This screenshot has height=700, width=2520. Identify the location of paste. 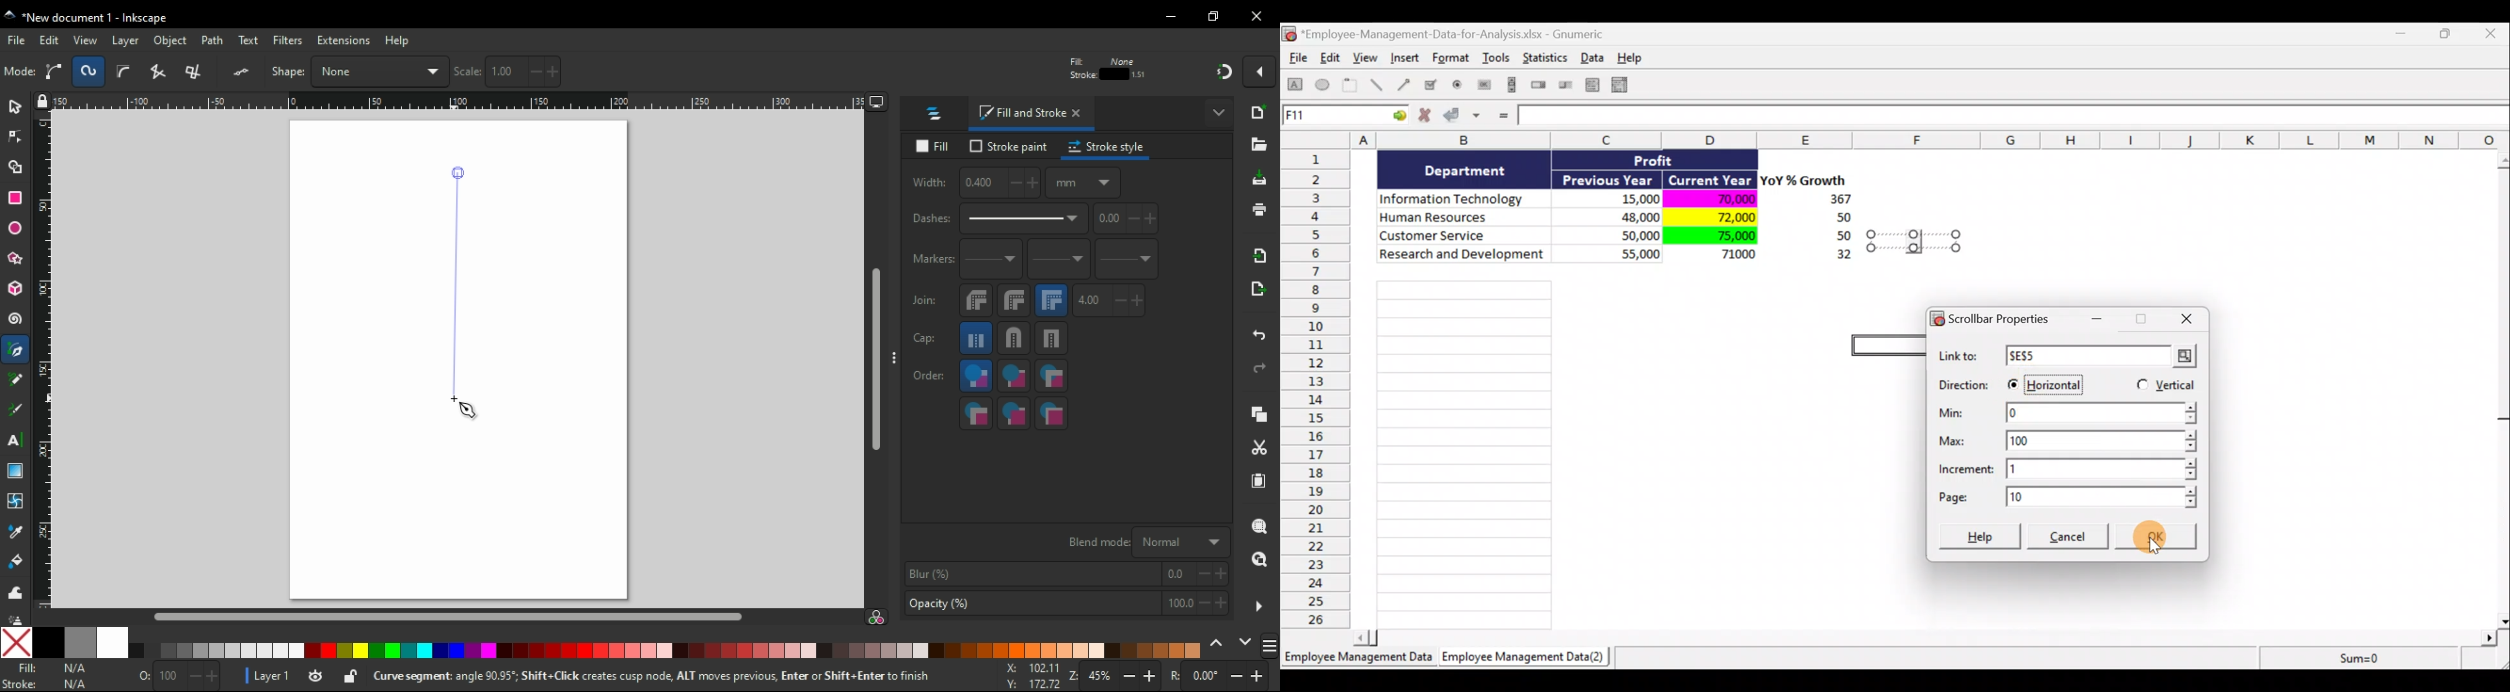
(1258, 481).